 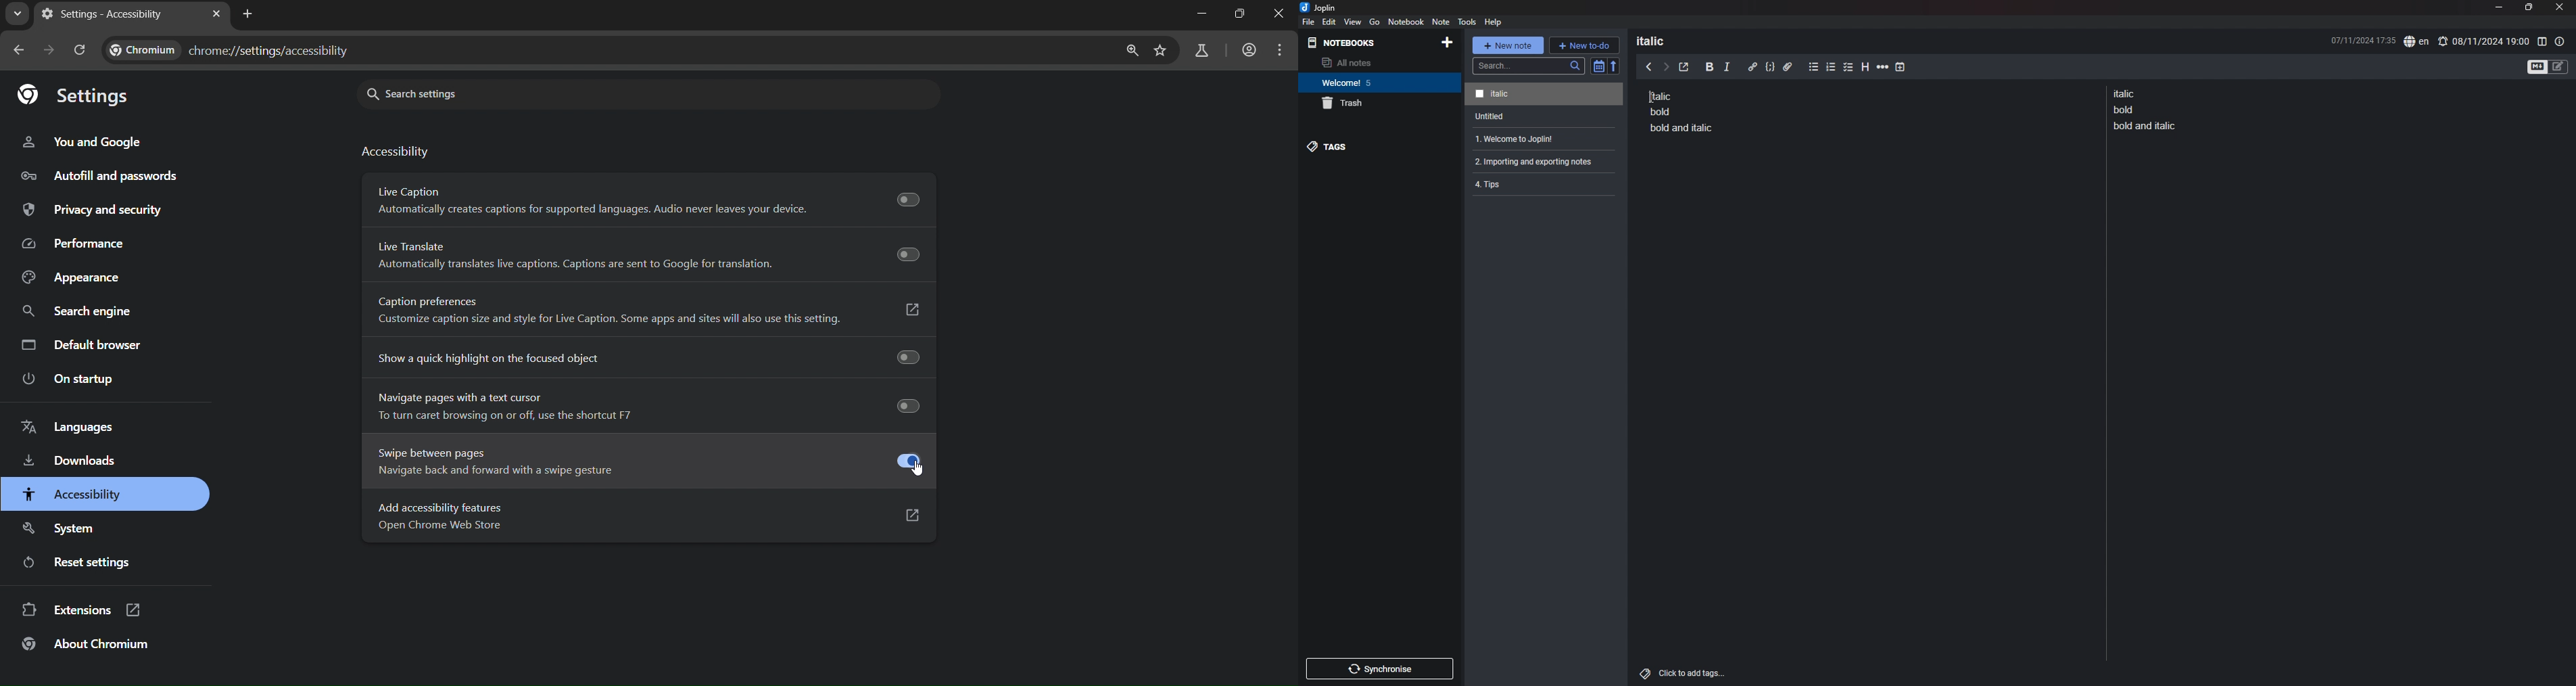 I want to click on note, so click(x=1546, y=117).